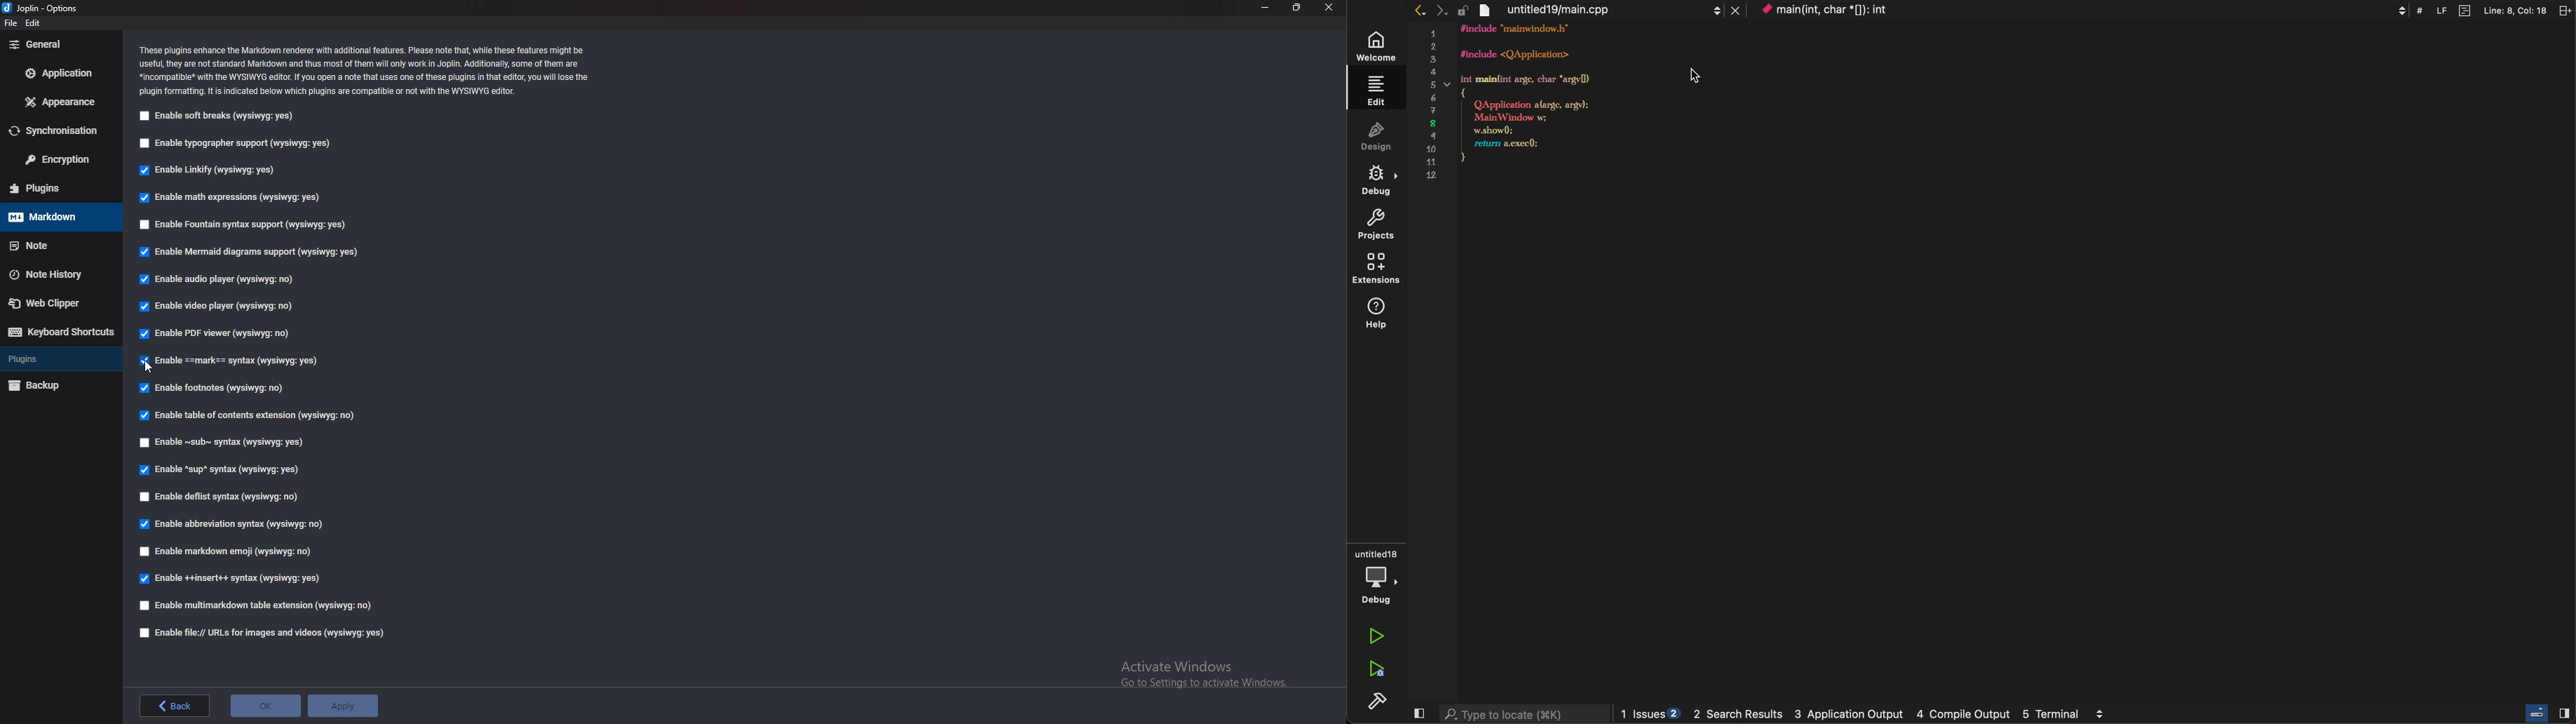 The width and height of the screenshot is (2576, 728). I want to click on edit, so click(1376, 93).